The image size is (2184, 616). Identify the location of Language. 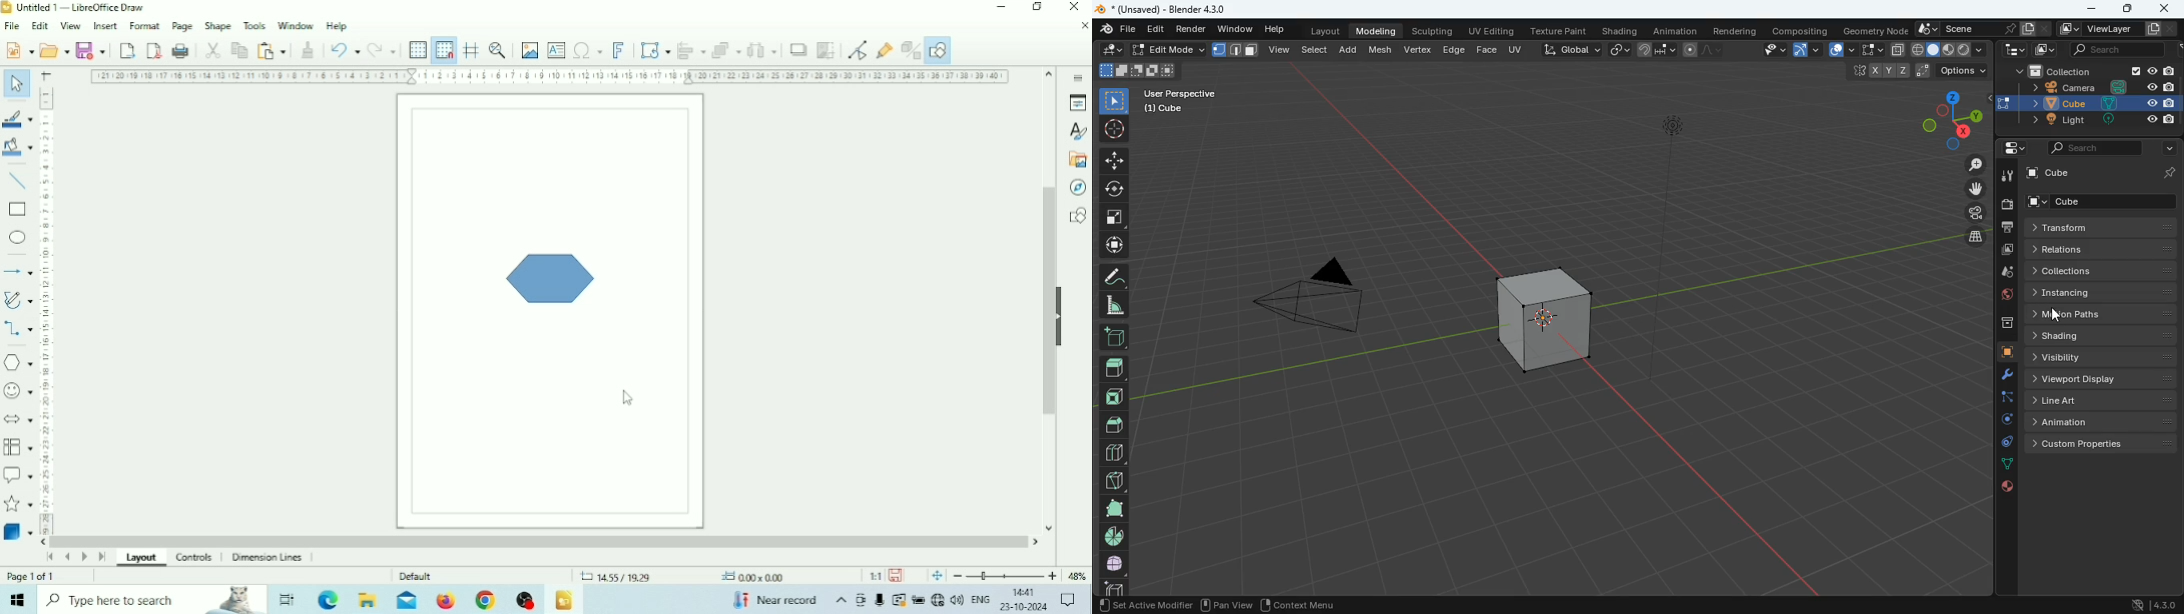
(982, 600).